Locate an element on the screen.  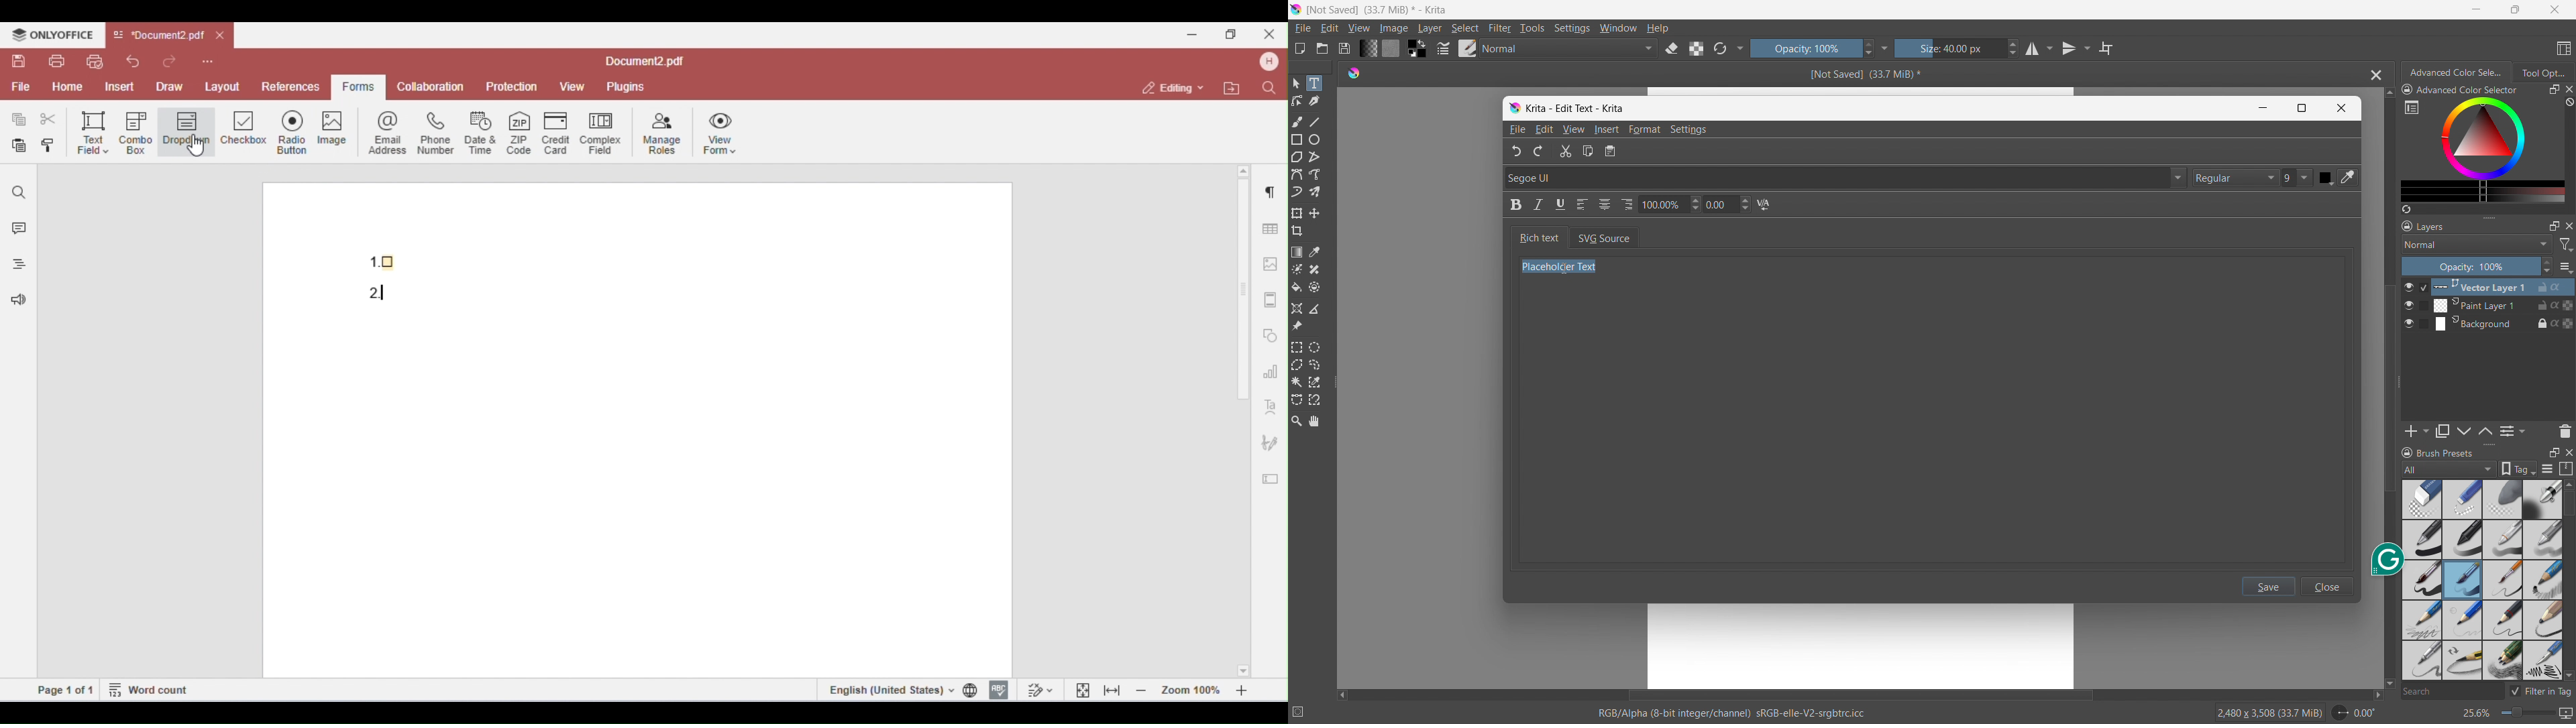
open is located at coordinates (1322, 48).